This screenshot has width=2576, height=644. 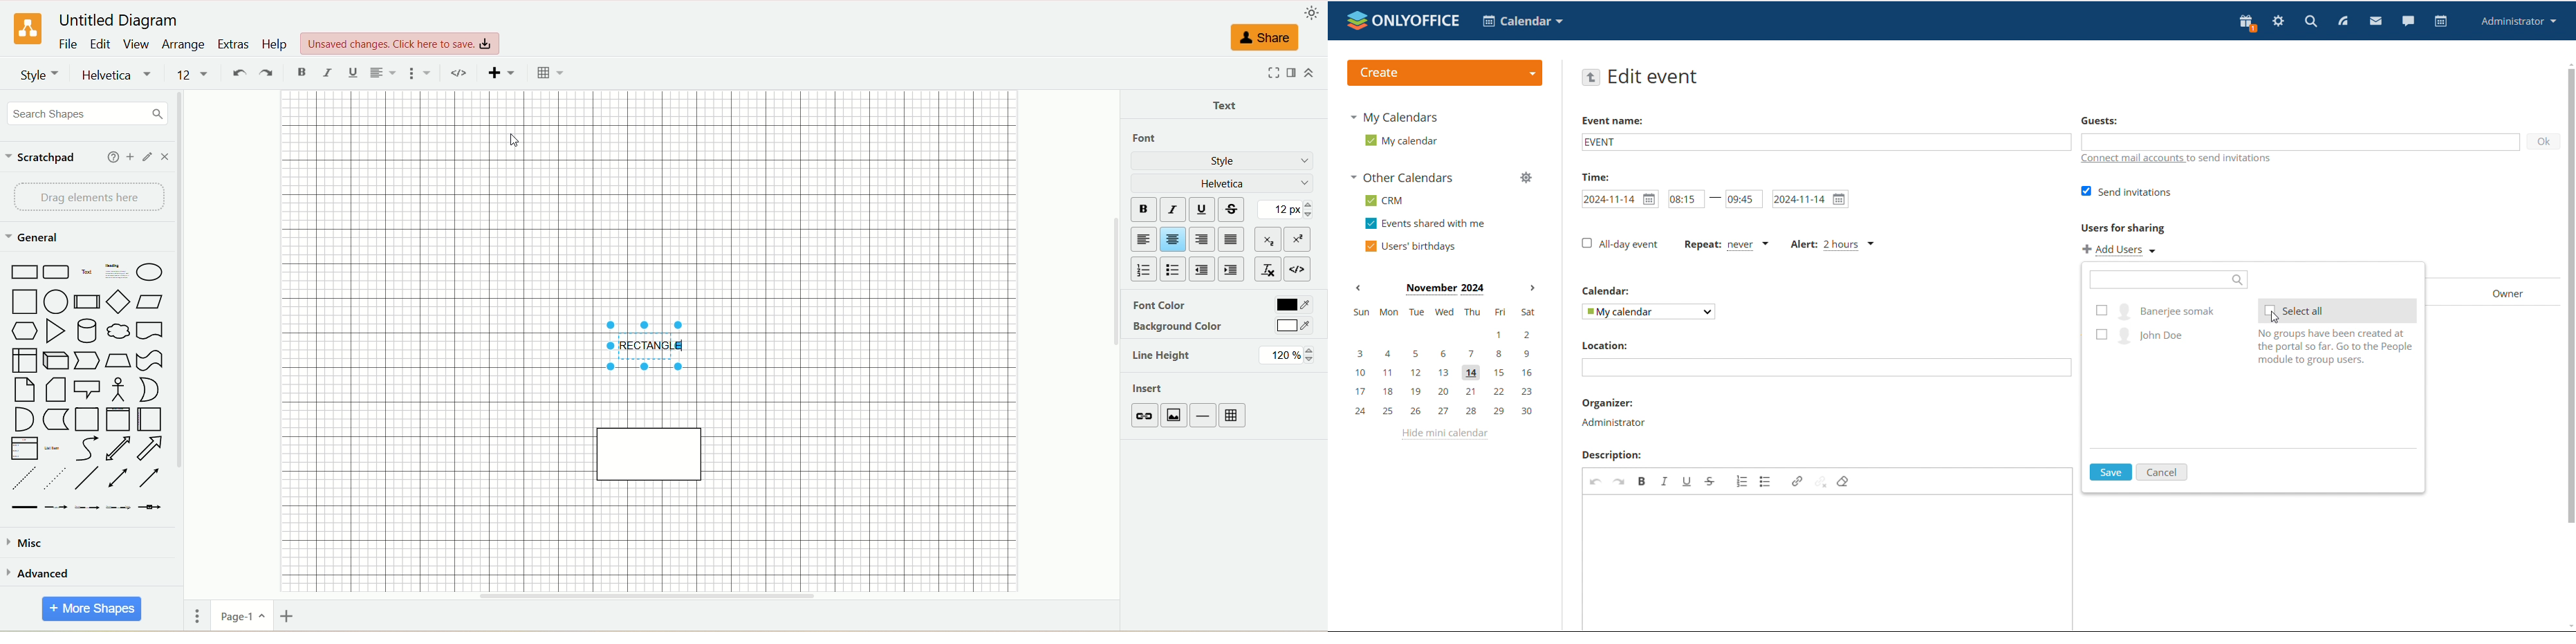 What do you see at coordinates (56, 506) in the screenshot?
I see `connector 2` at bounding box center [56, 506].